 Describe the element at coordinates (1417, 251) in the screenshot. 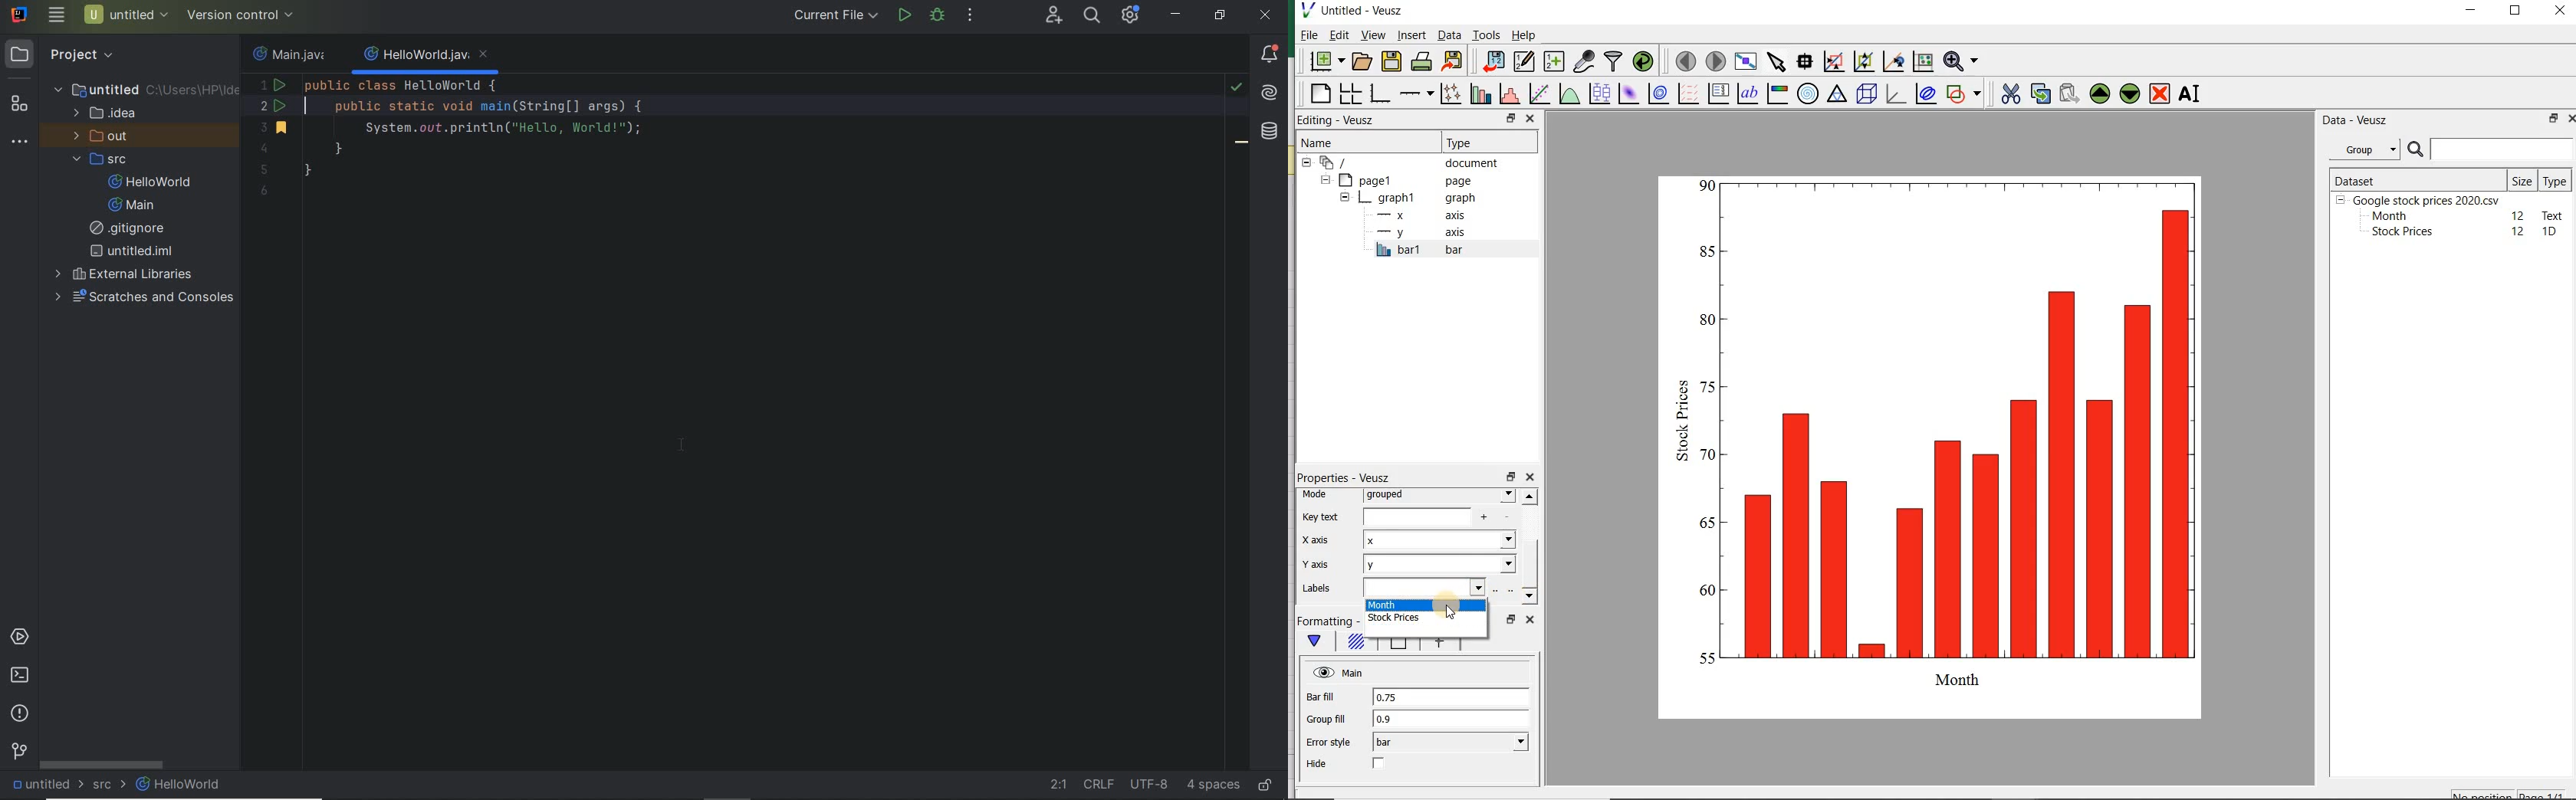

I see `bar1` at that location.